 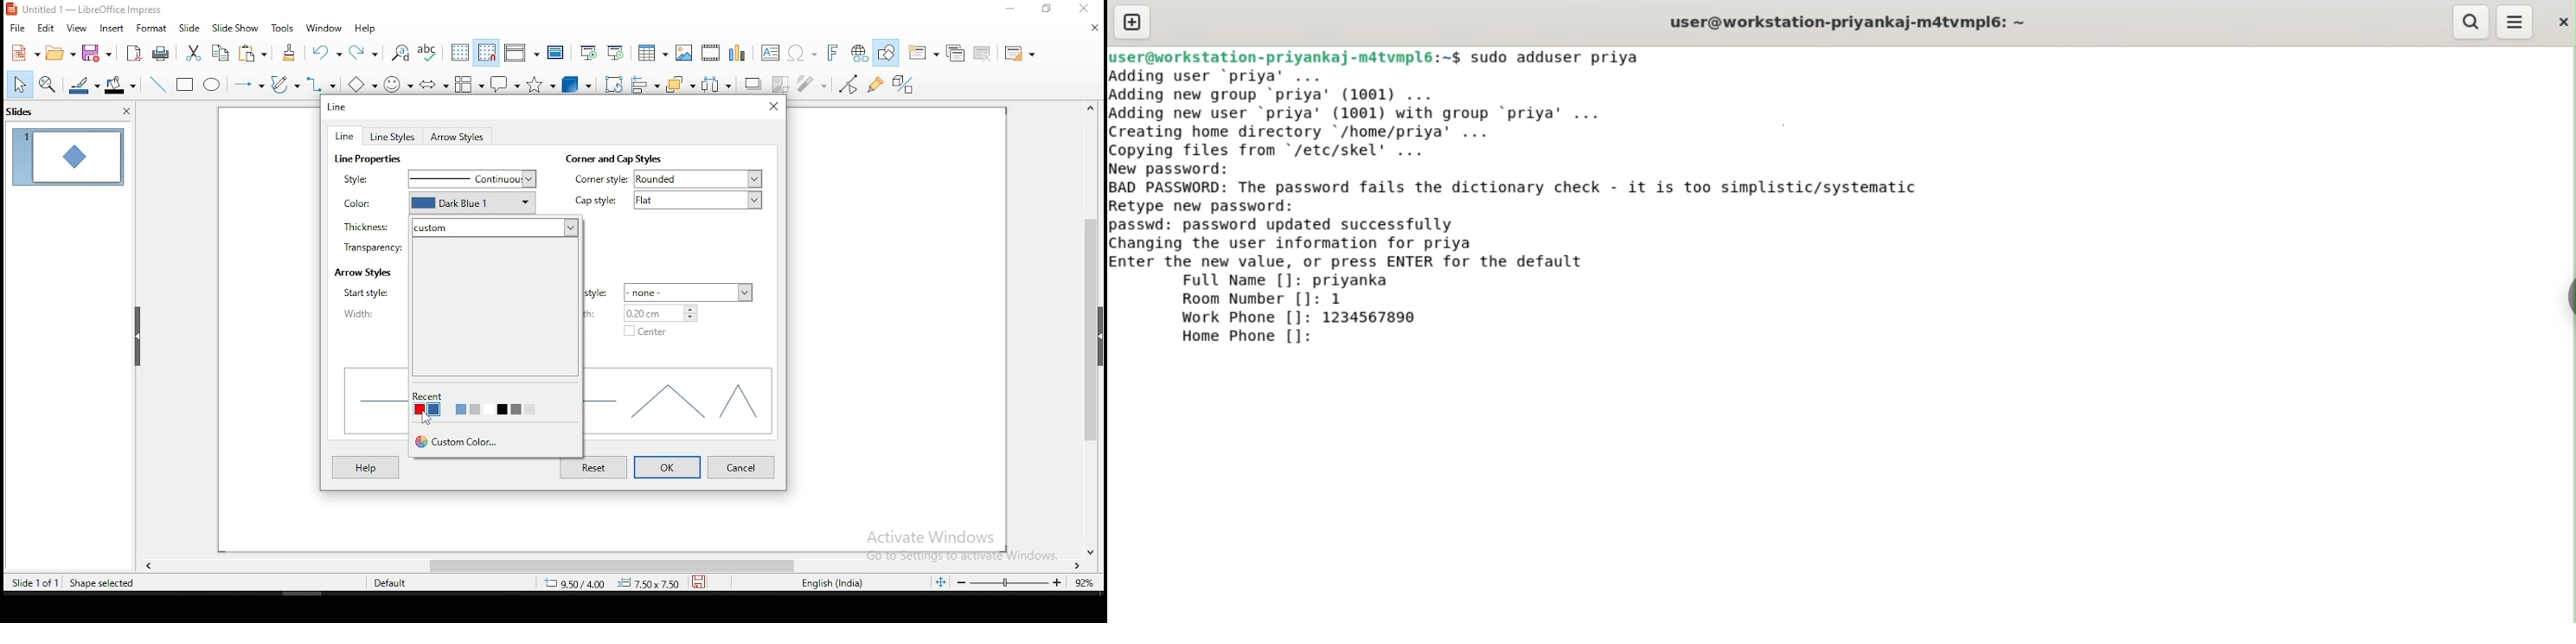 What do you see at coordinates (99, 53) in the screenshot?
I see `save` at bounding box center [99, 53].